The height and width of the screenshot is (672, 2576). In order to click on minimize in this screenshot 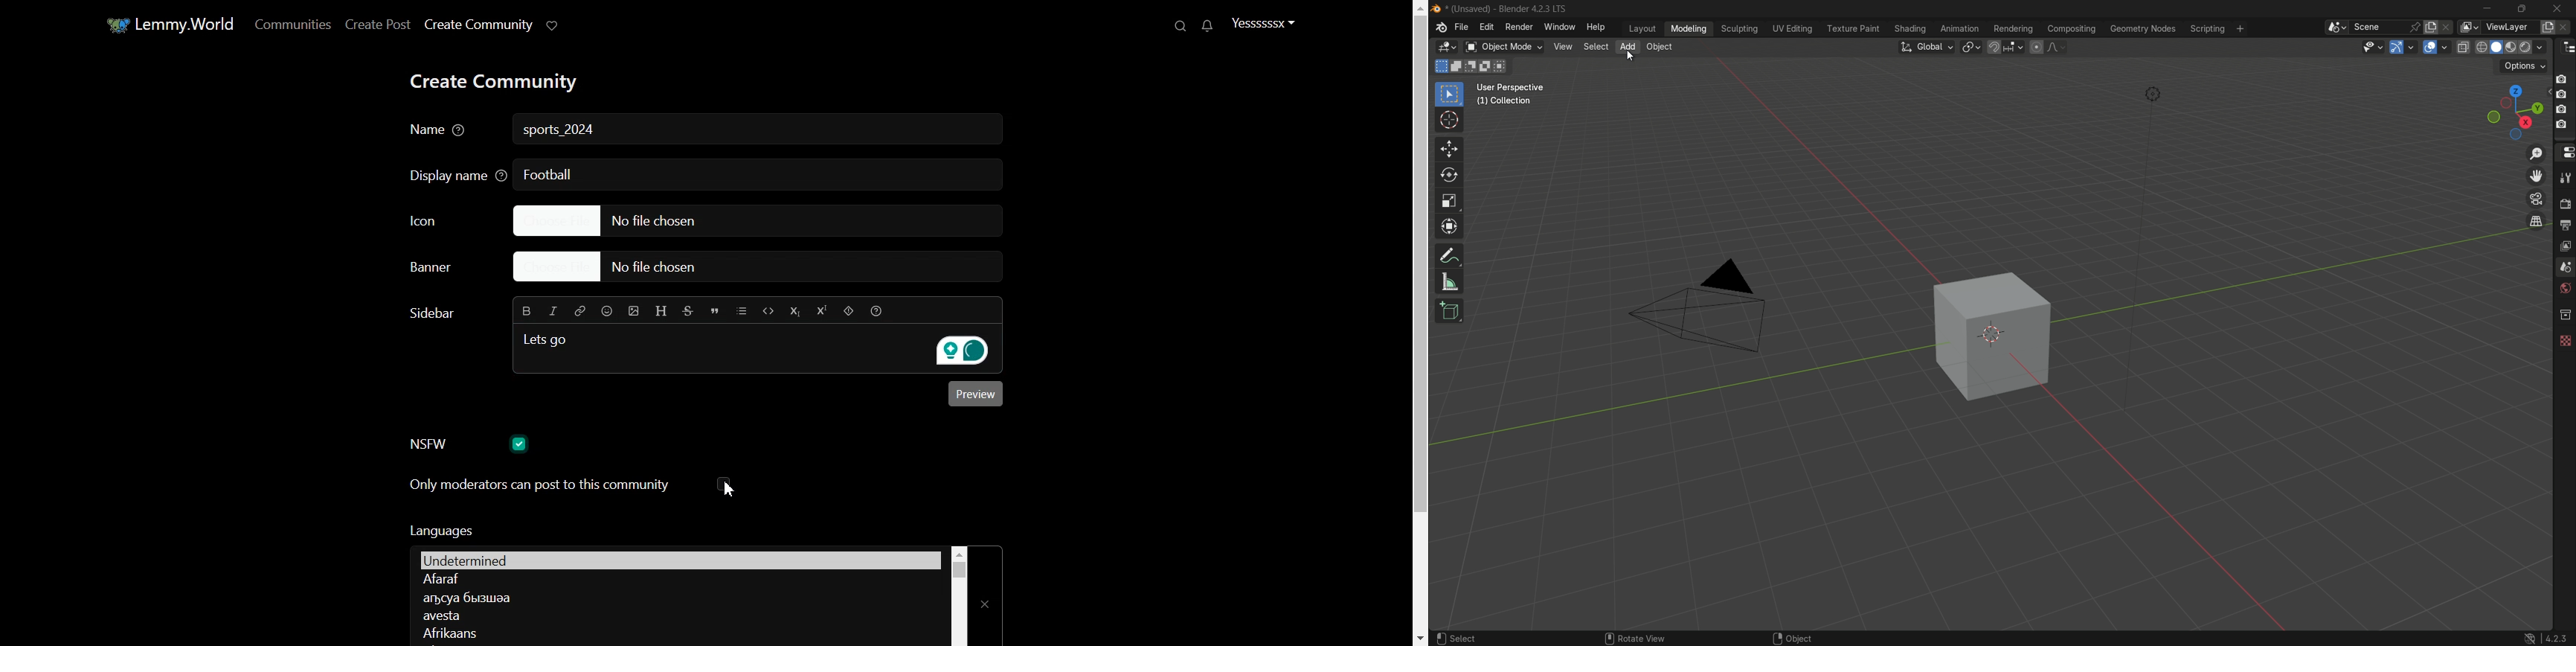, I will do `click(2487, 10)`.